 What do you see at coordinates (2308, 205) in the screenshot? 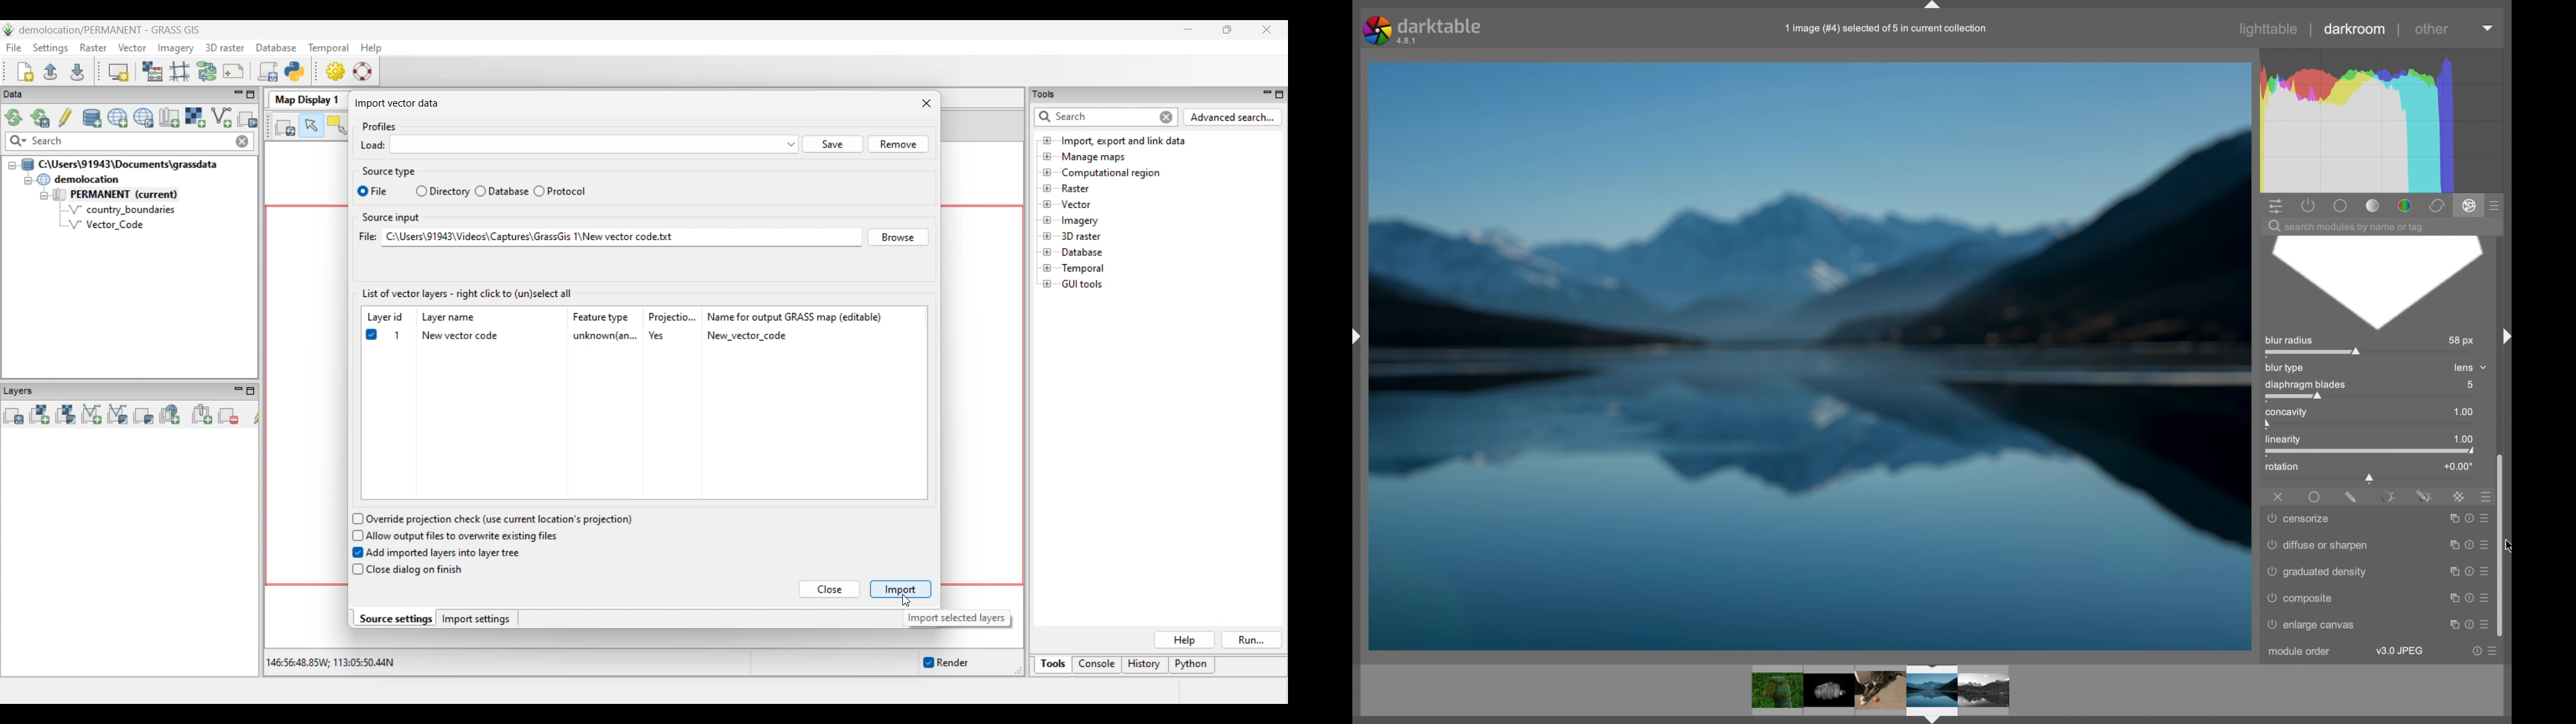
I see `show active modules only` at bounding box center [2308, 205].